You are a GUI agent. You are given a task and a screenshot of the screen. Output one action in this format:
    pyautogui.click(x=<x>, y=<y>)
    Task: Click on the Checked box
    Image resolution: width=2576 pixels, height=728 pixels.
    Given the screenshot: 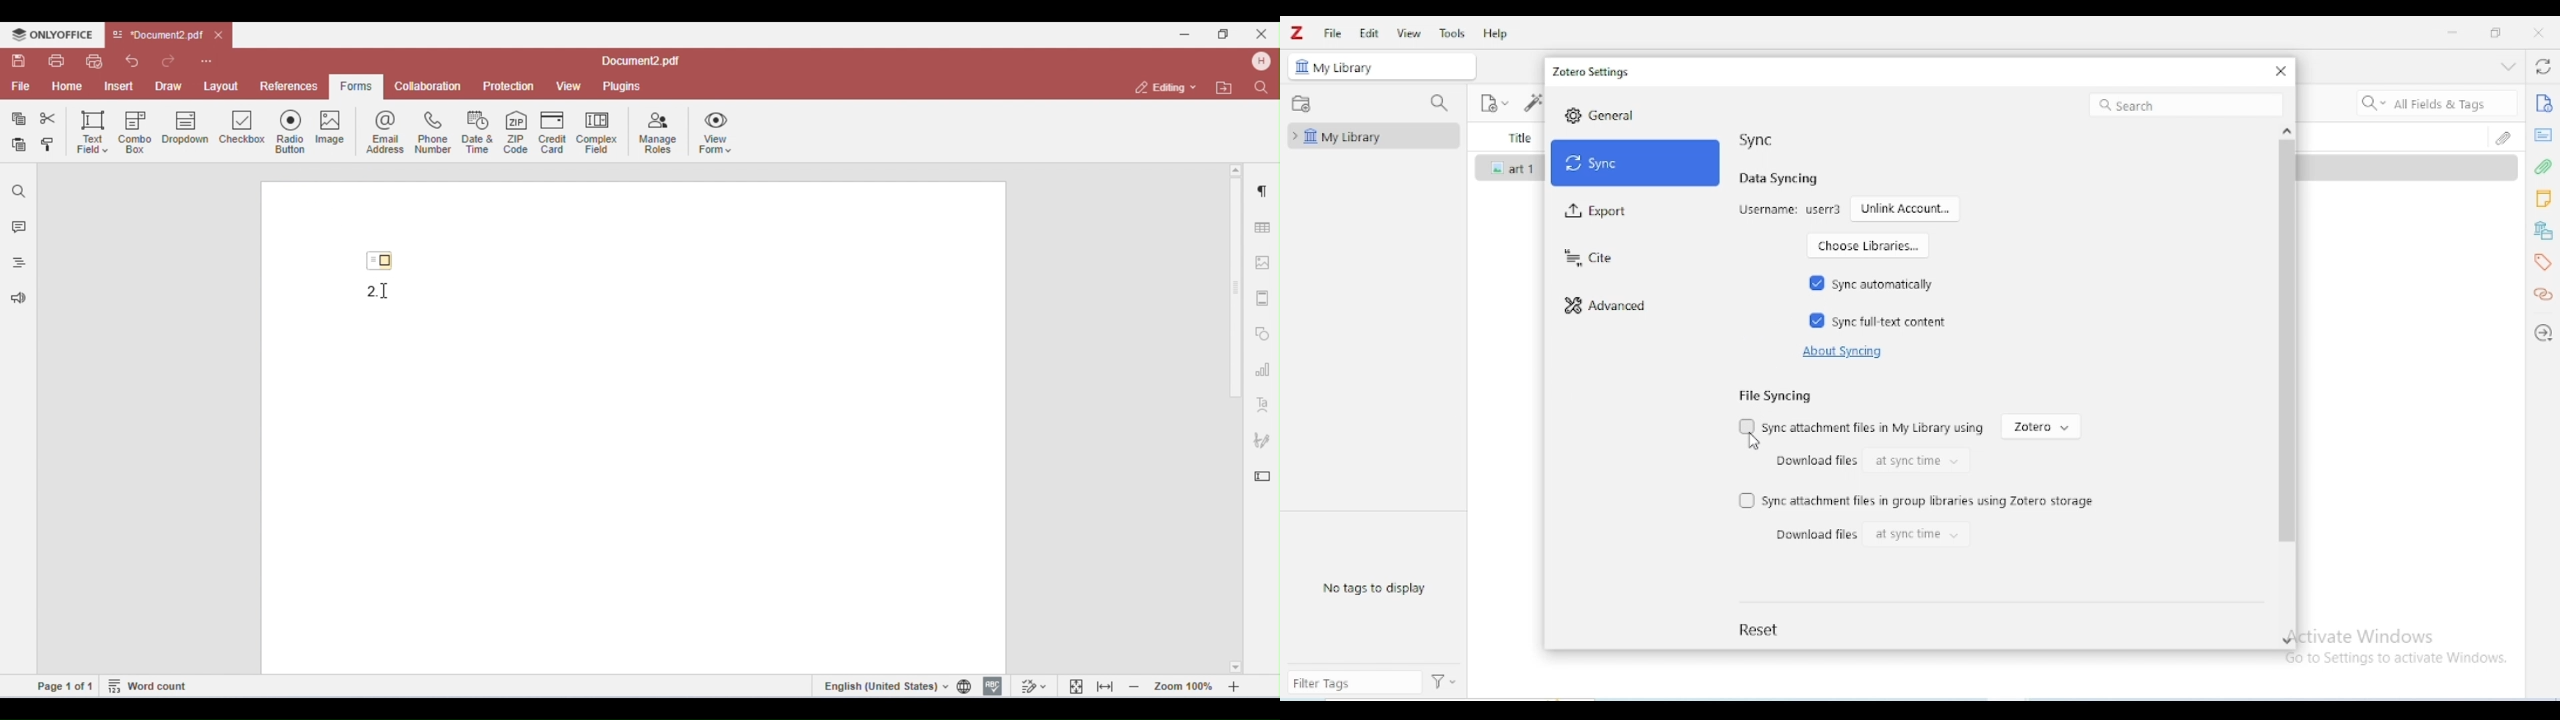 What is the action you would take?
    pyautogui.click(x=1818, y=282)
    